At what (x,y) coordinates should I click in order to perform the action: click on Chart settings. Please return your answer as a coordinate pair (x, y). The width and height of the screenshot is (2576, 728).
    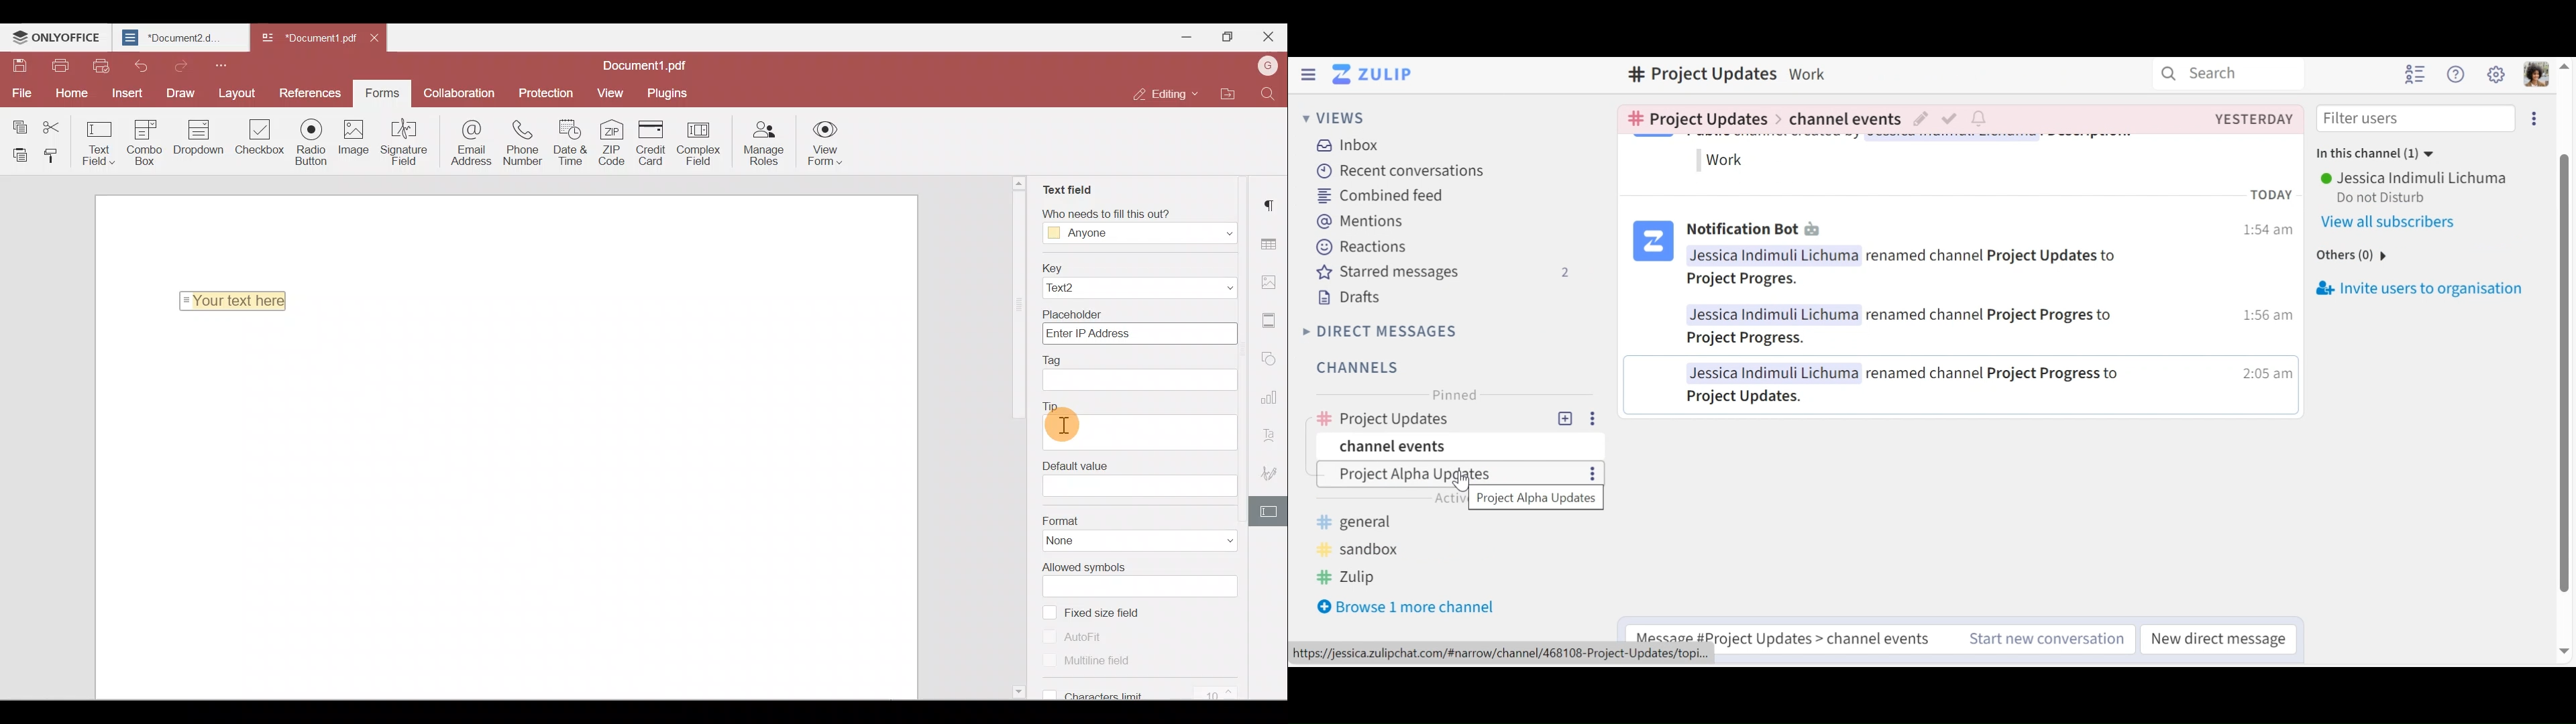
    Looking at the image, I should click on (1271, 396).